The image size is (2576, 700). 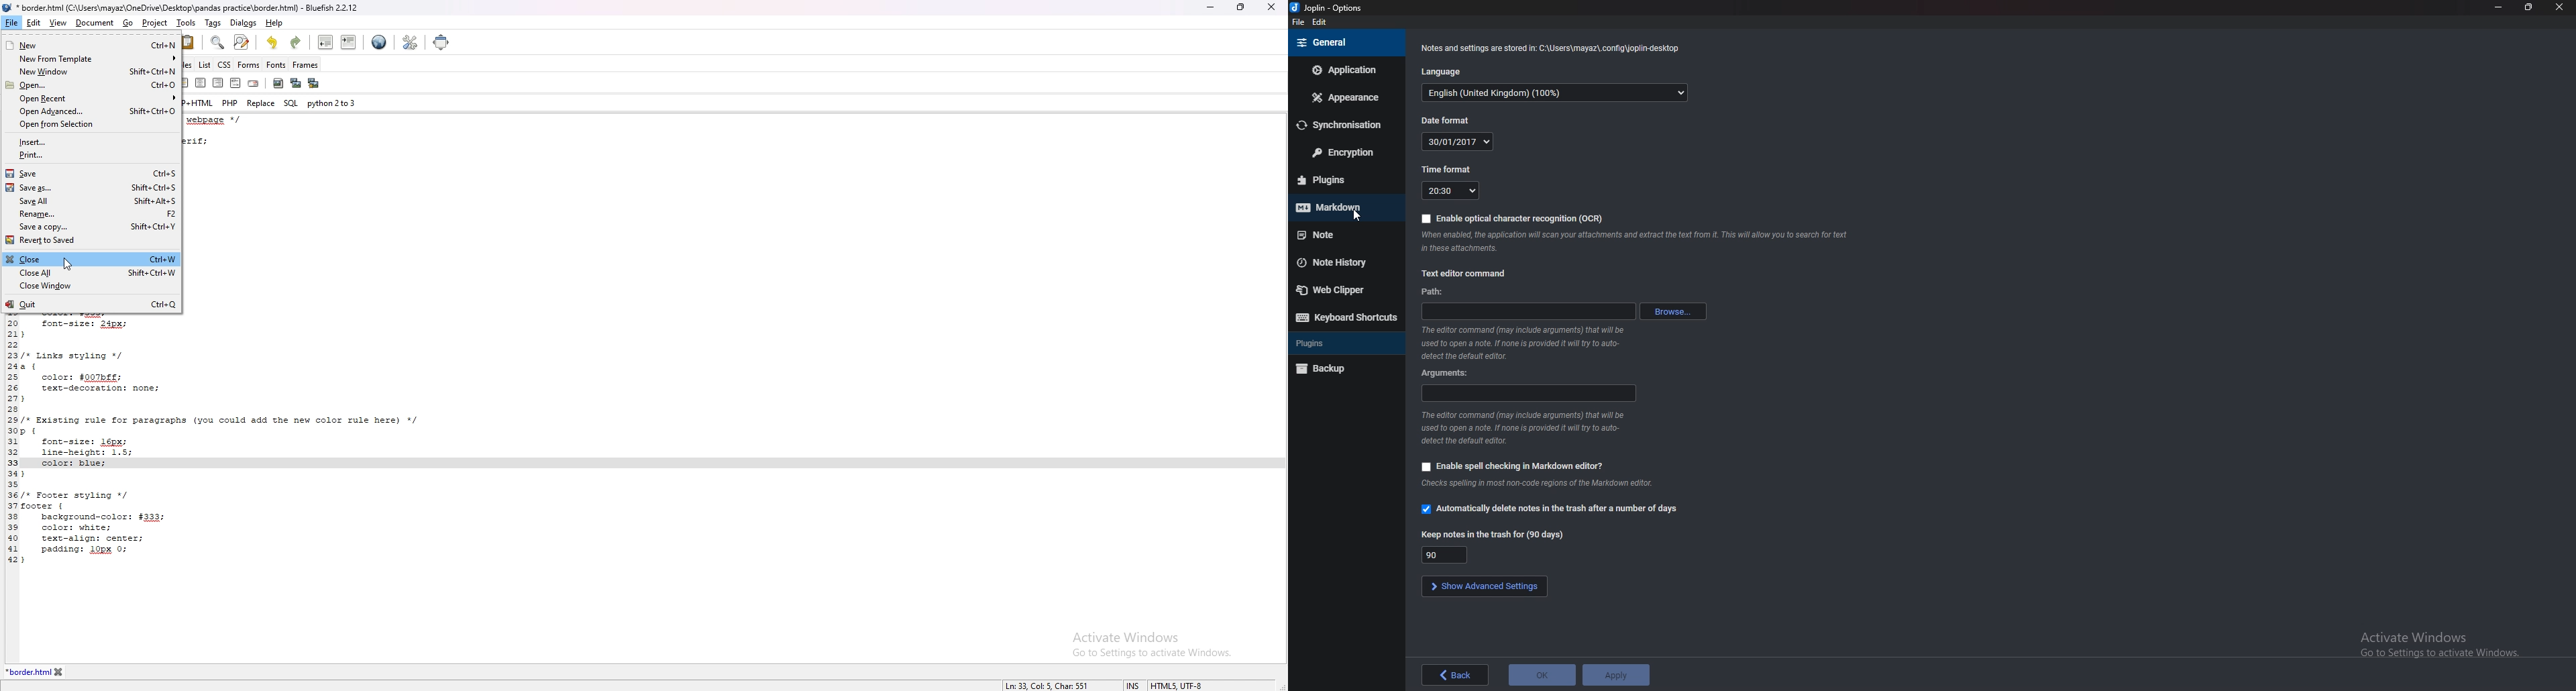 What do you see at coordinates (1347, 262) in the screenshot?
I see `Note history` at bounding box center [1347, 262].